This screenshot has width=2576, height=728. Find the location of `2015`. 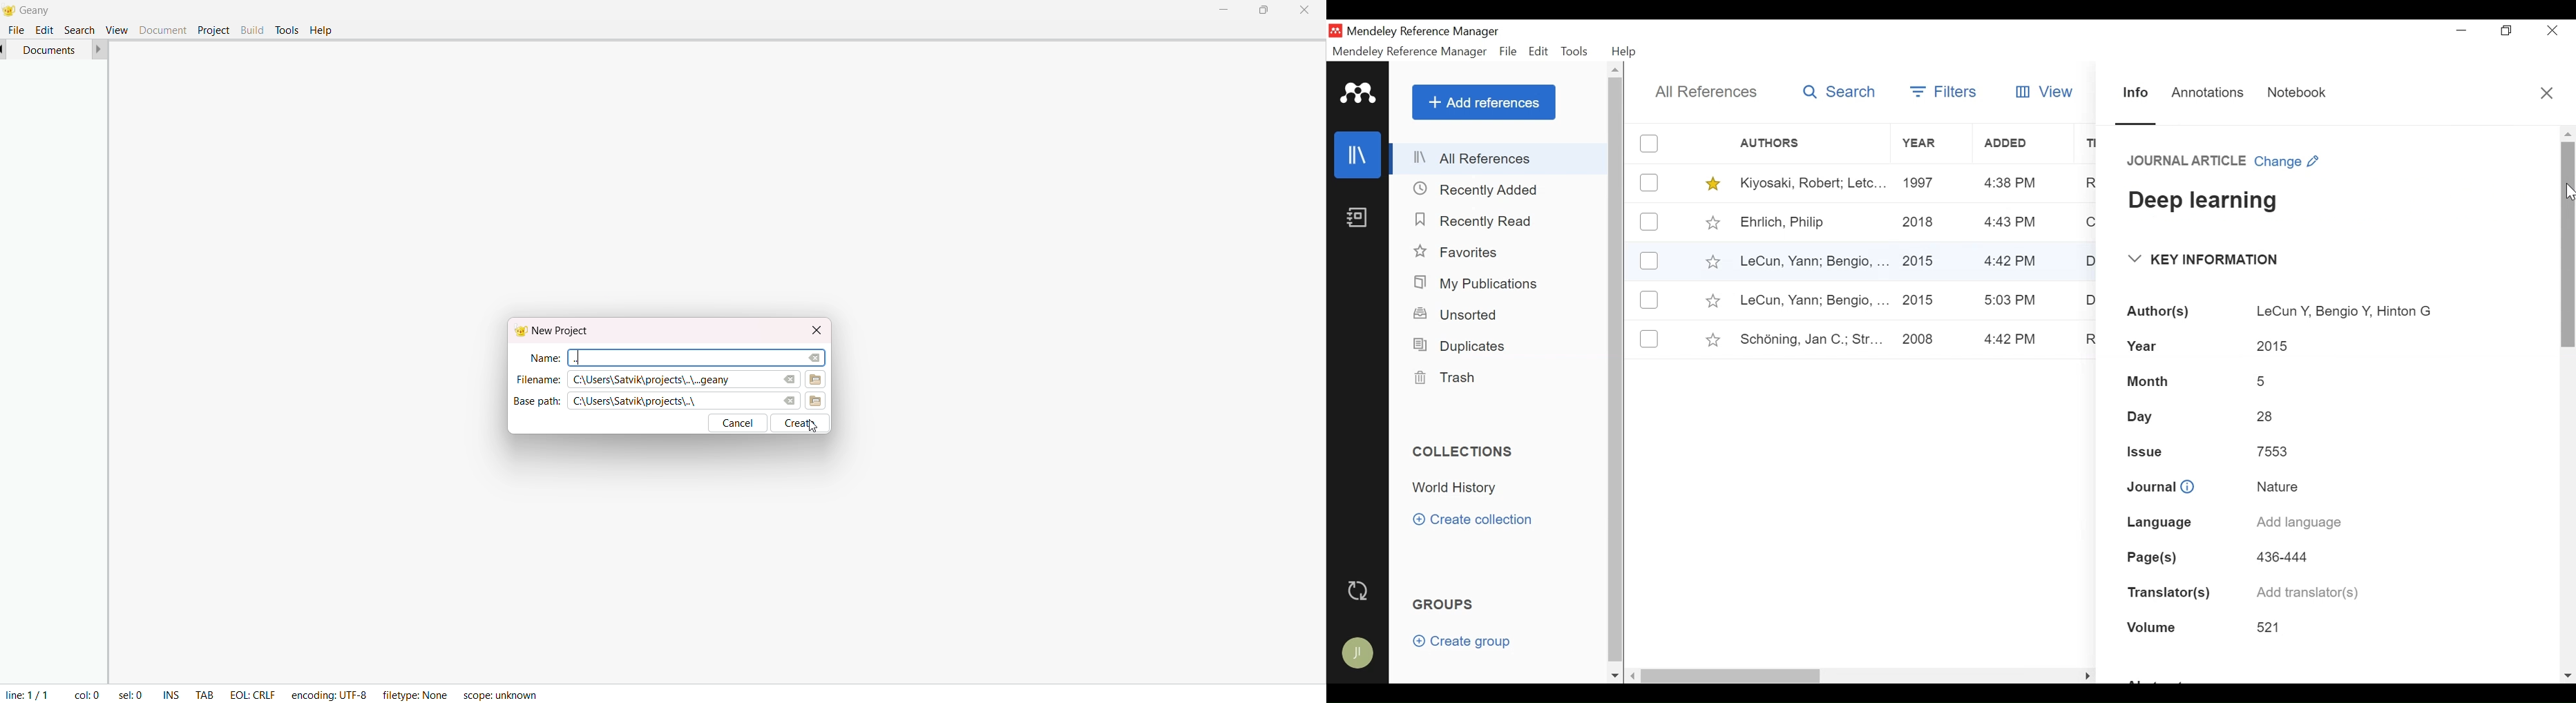

2015 is located at coordinates (1919, 260).